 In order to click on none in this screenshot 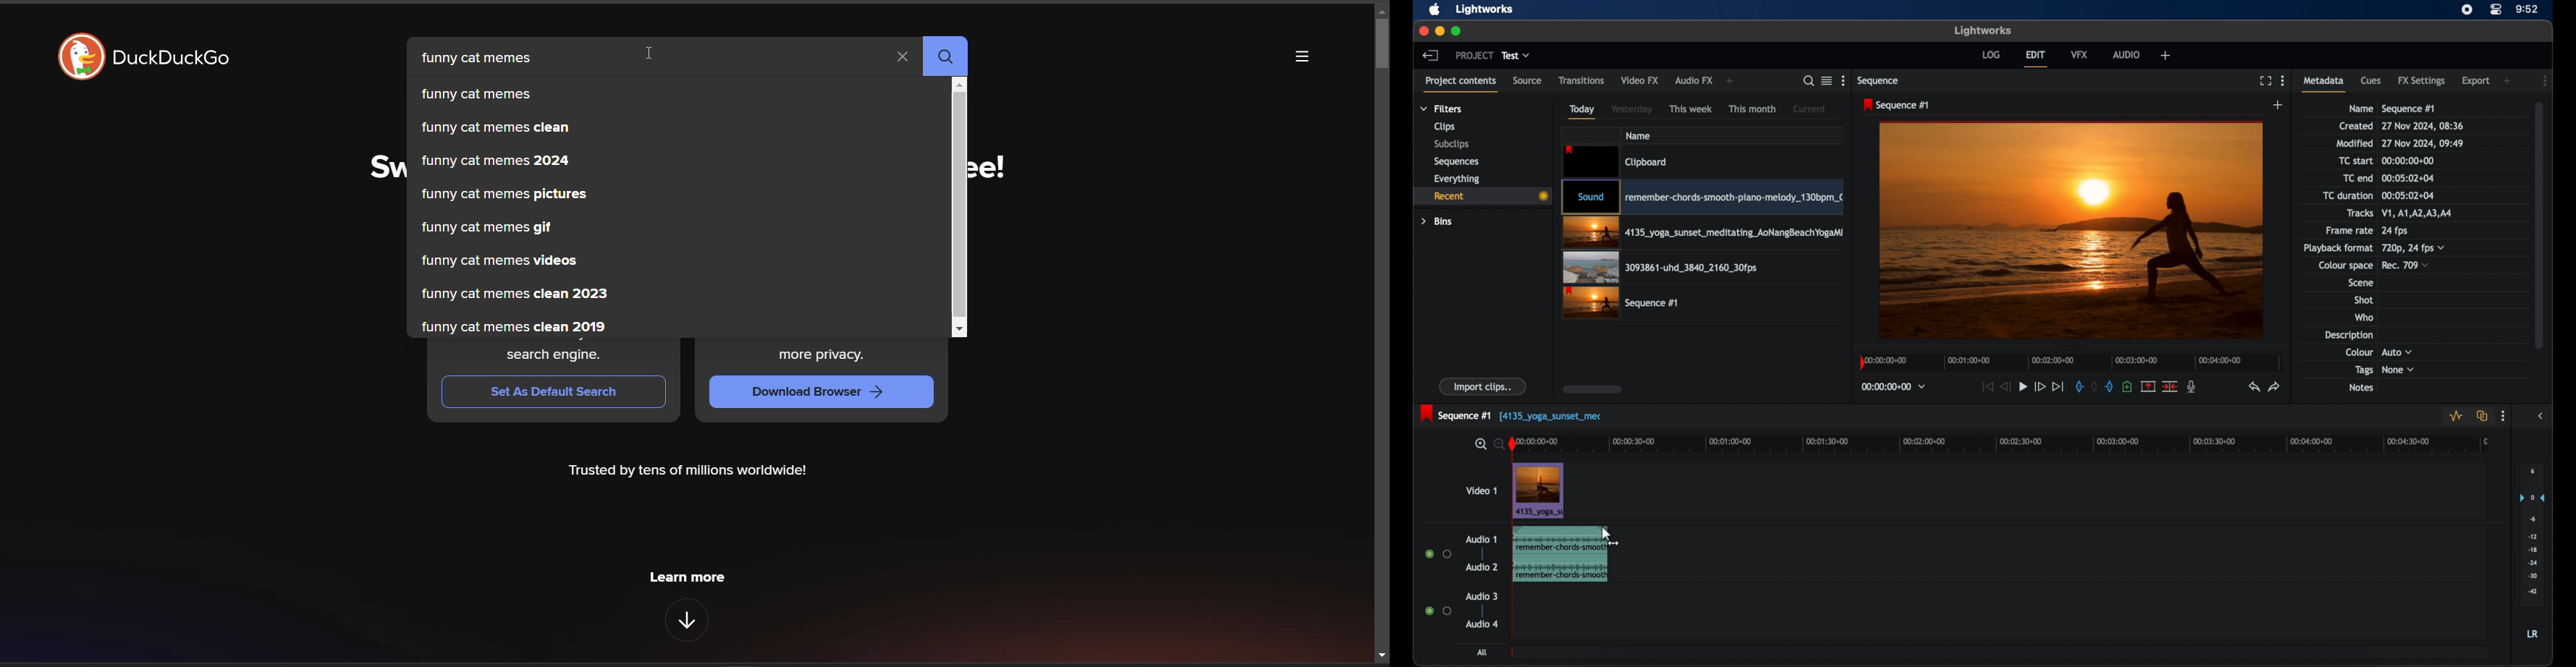, I will do `click(2399, 370)`.